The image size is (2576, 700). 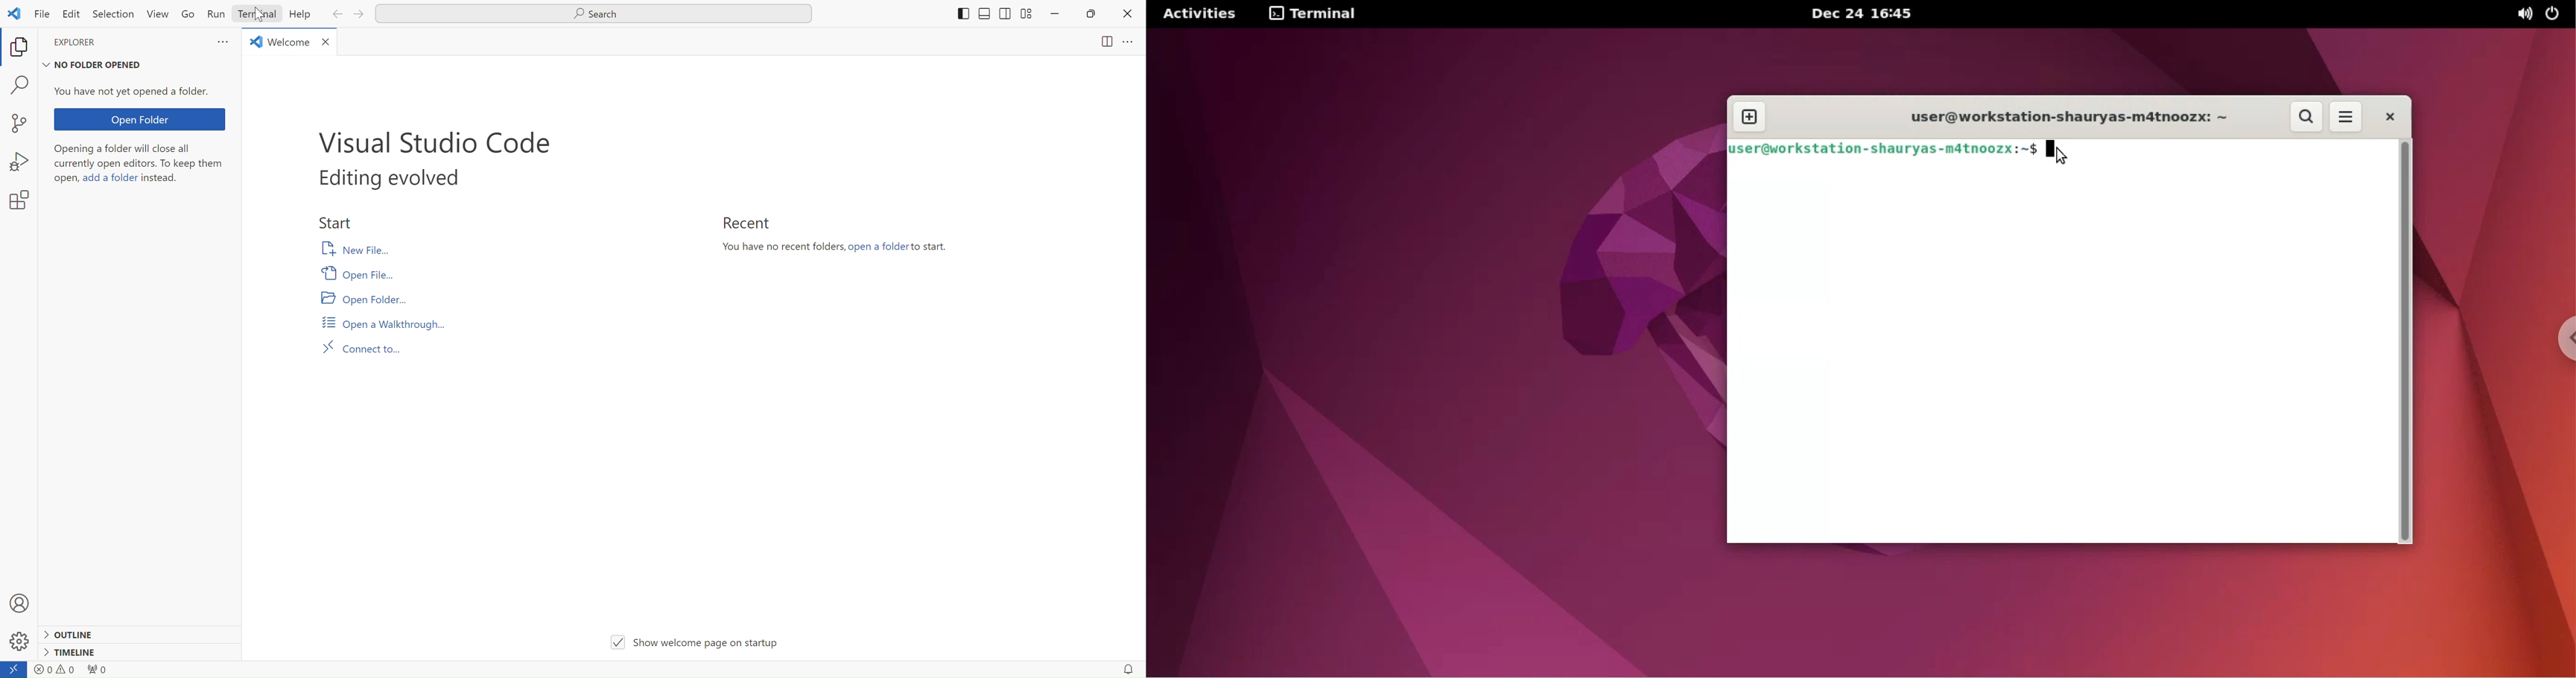 What do you see at coordinates (1126, 11) in the screenshot?
I see `close` at bounding box center [1126, 11].